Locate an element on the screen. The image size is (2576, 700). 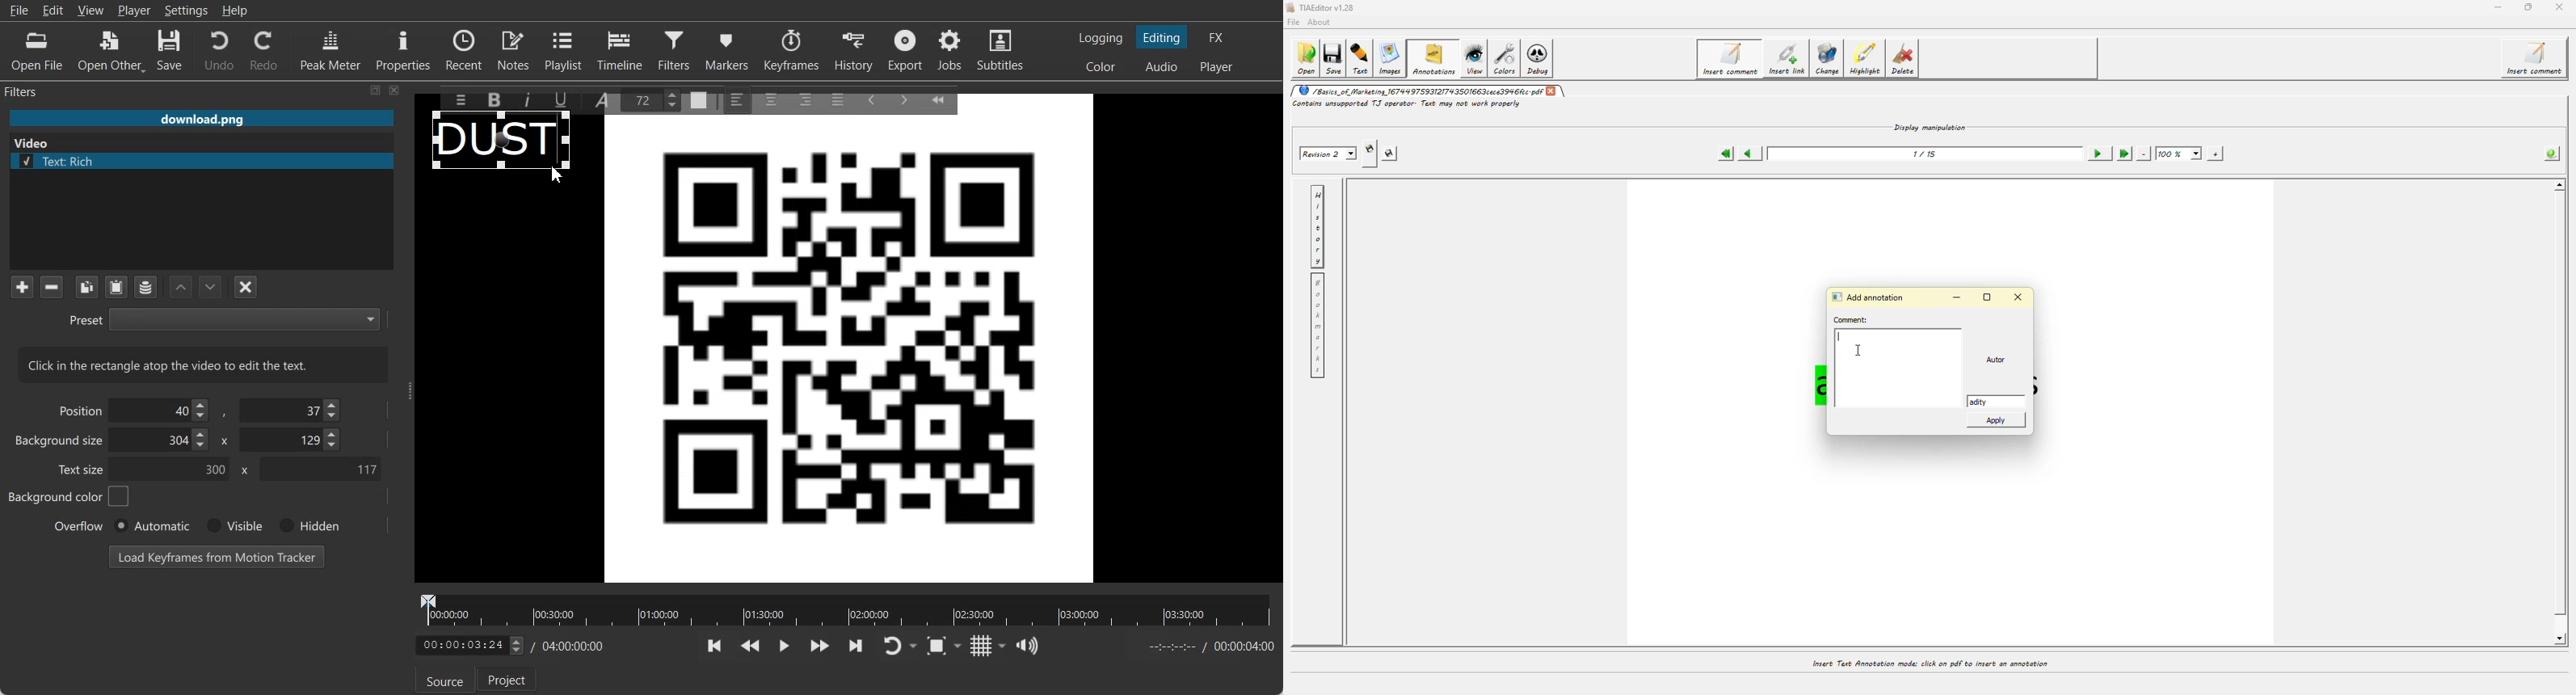
Right is located at coordinates (804, 99).